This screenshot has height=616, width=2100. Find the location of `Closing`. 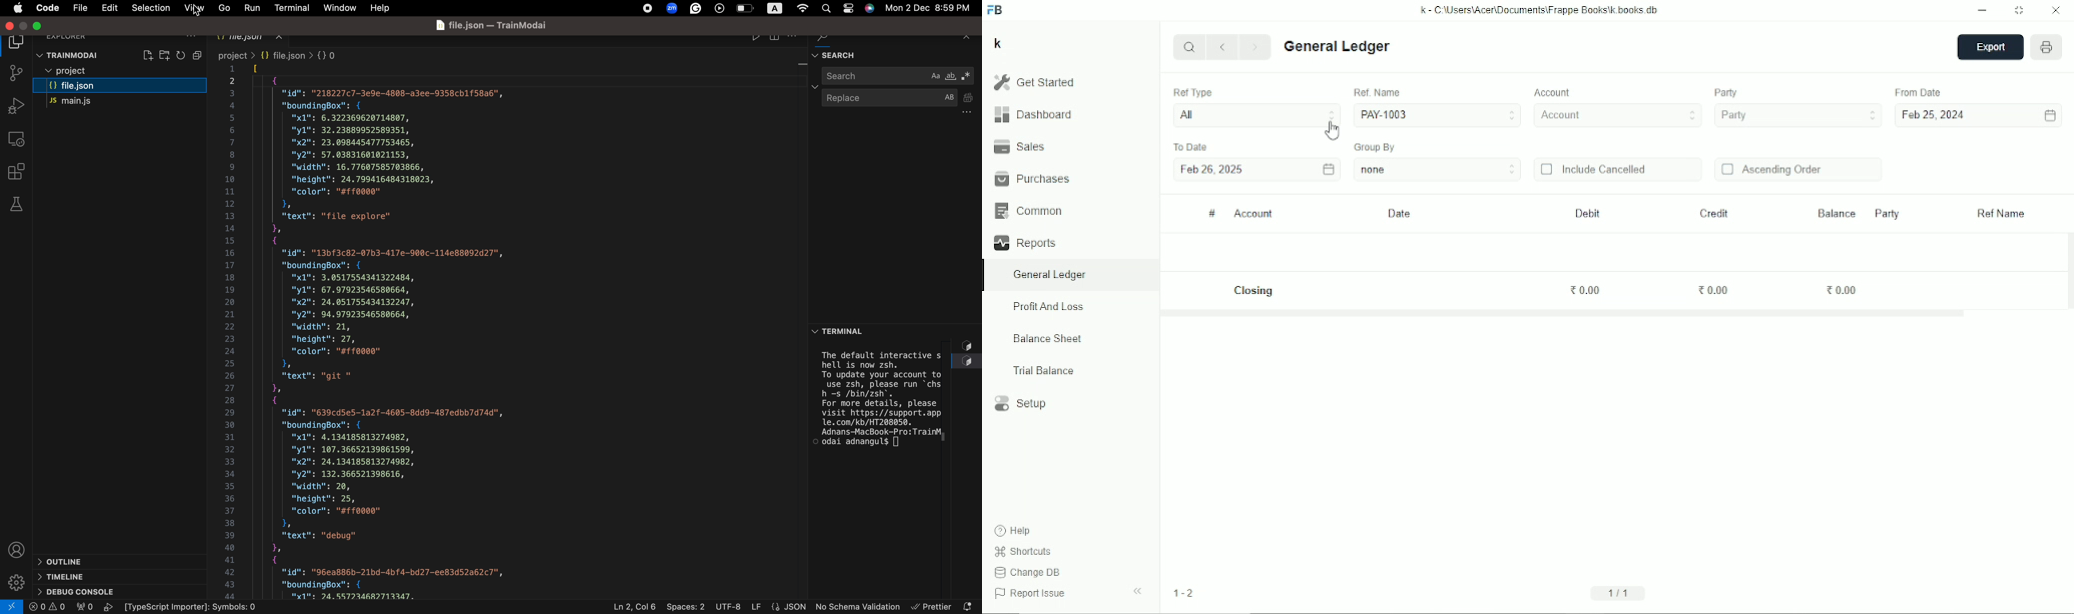

Closing is located at coordinates (1256, 291).